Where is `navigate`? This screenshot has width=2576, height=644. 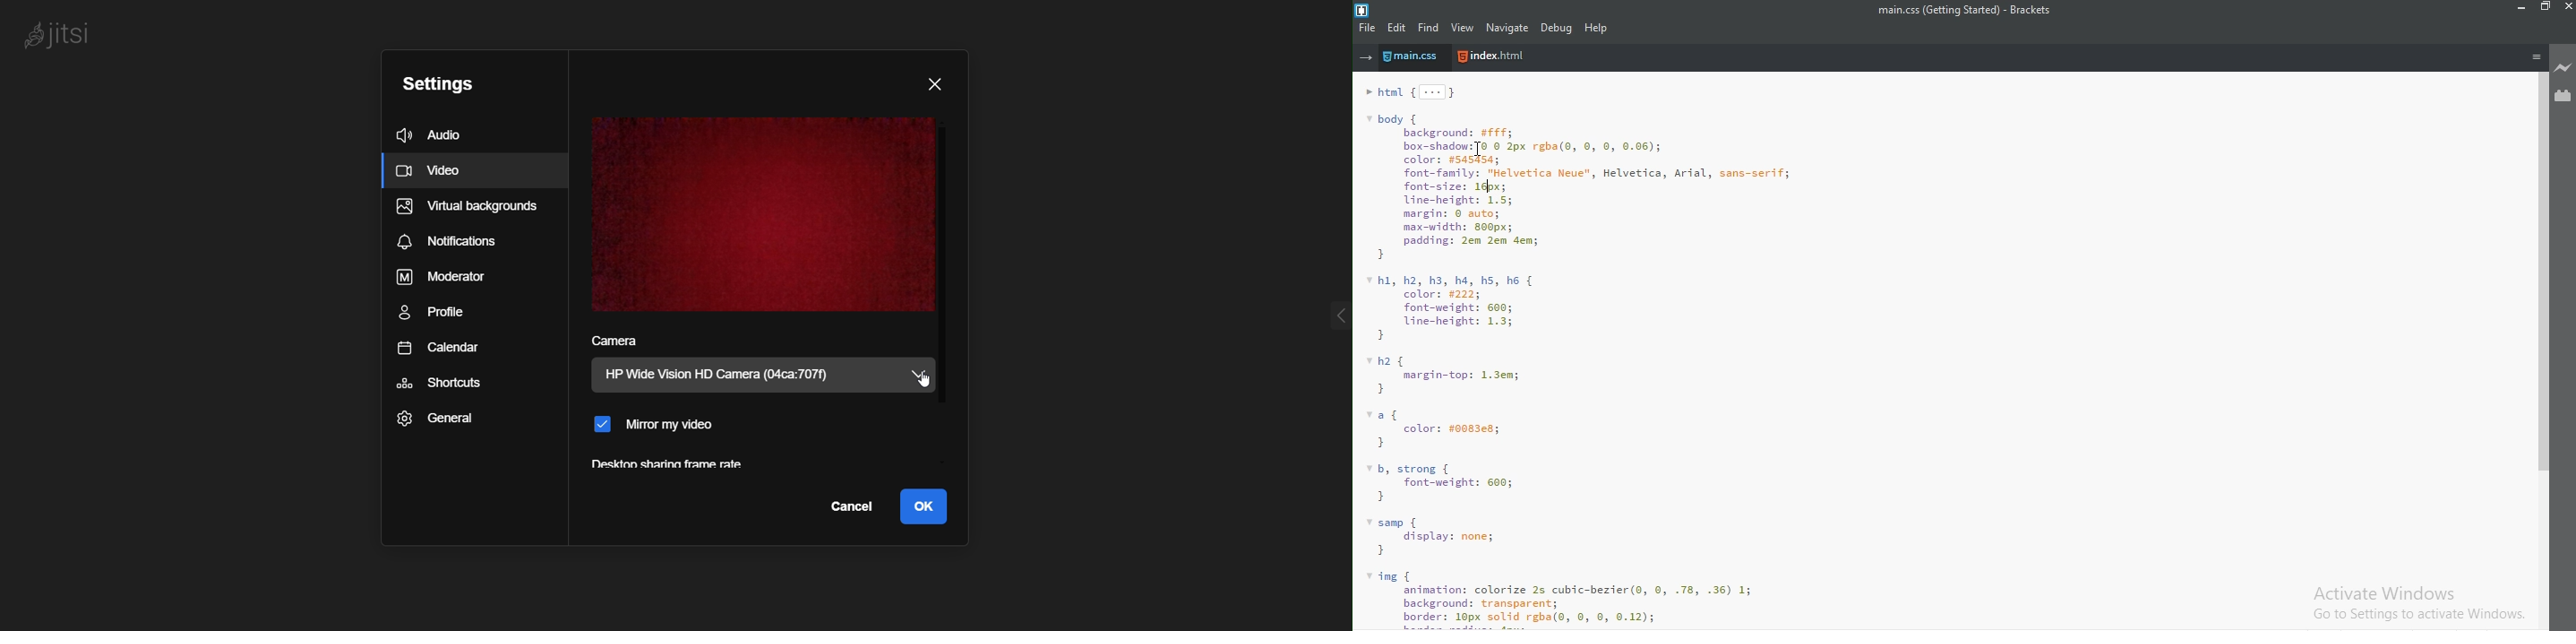
navigate is located at coordinates (1506, 28).